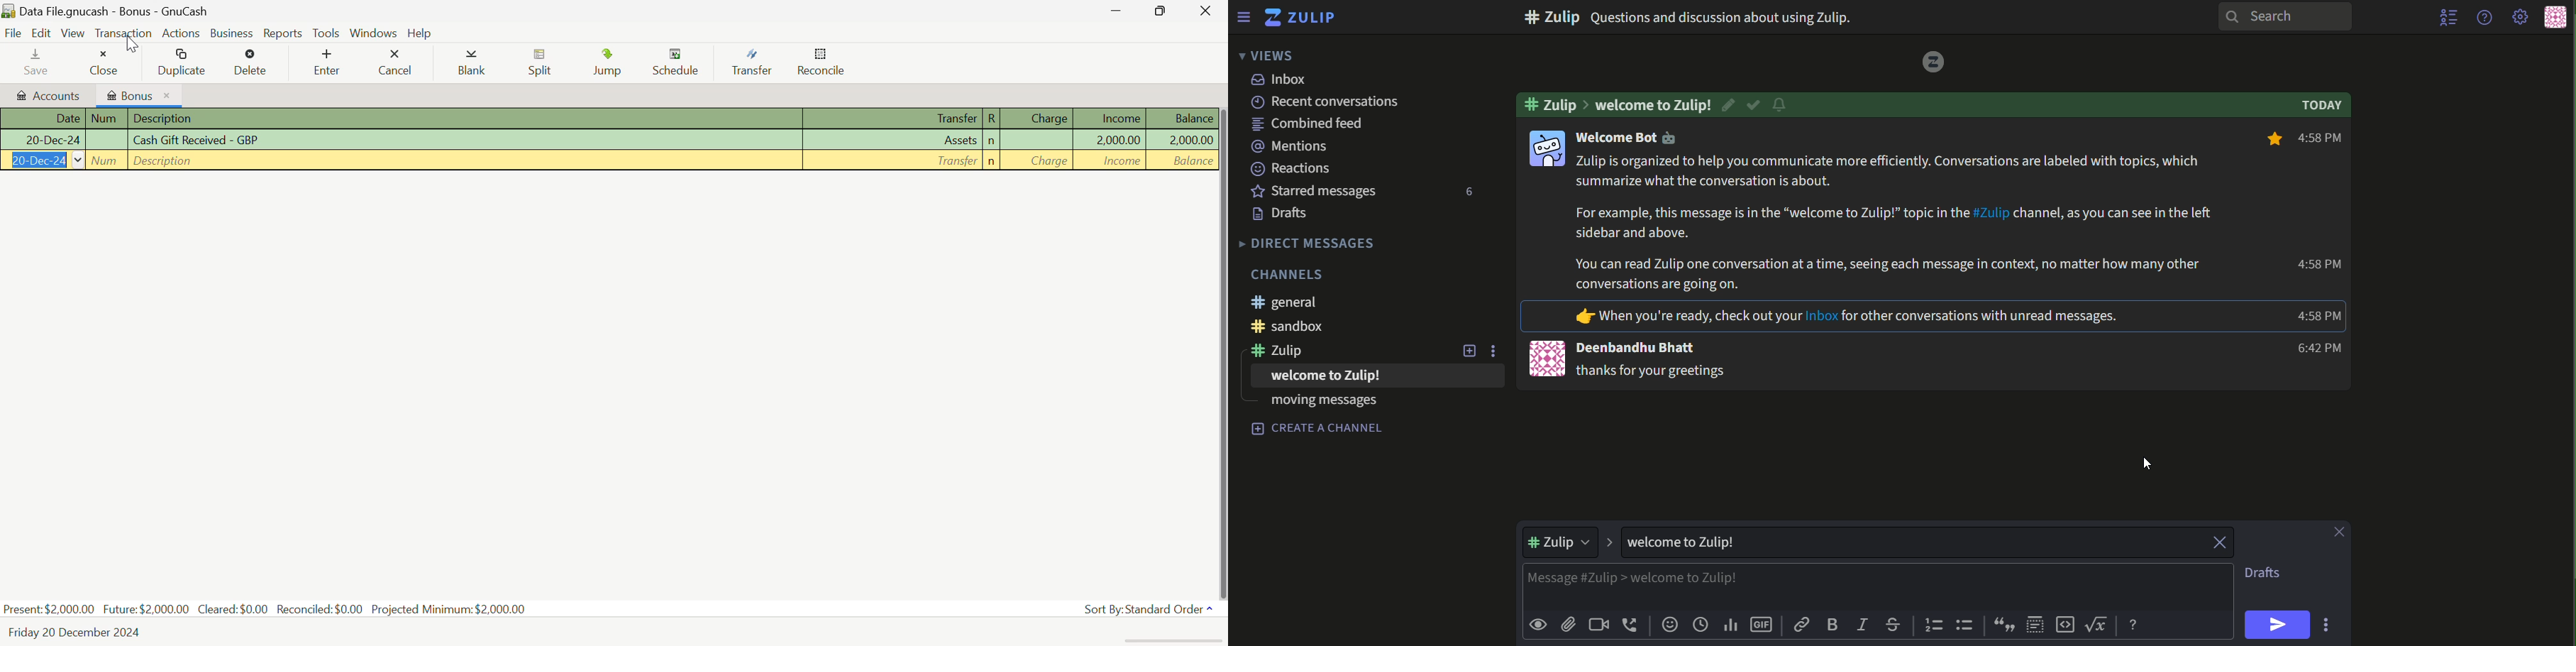  I want to click on text, so click(1653, 372).